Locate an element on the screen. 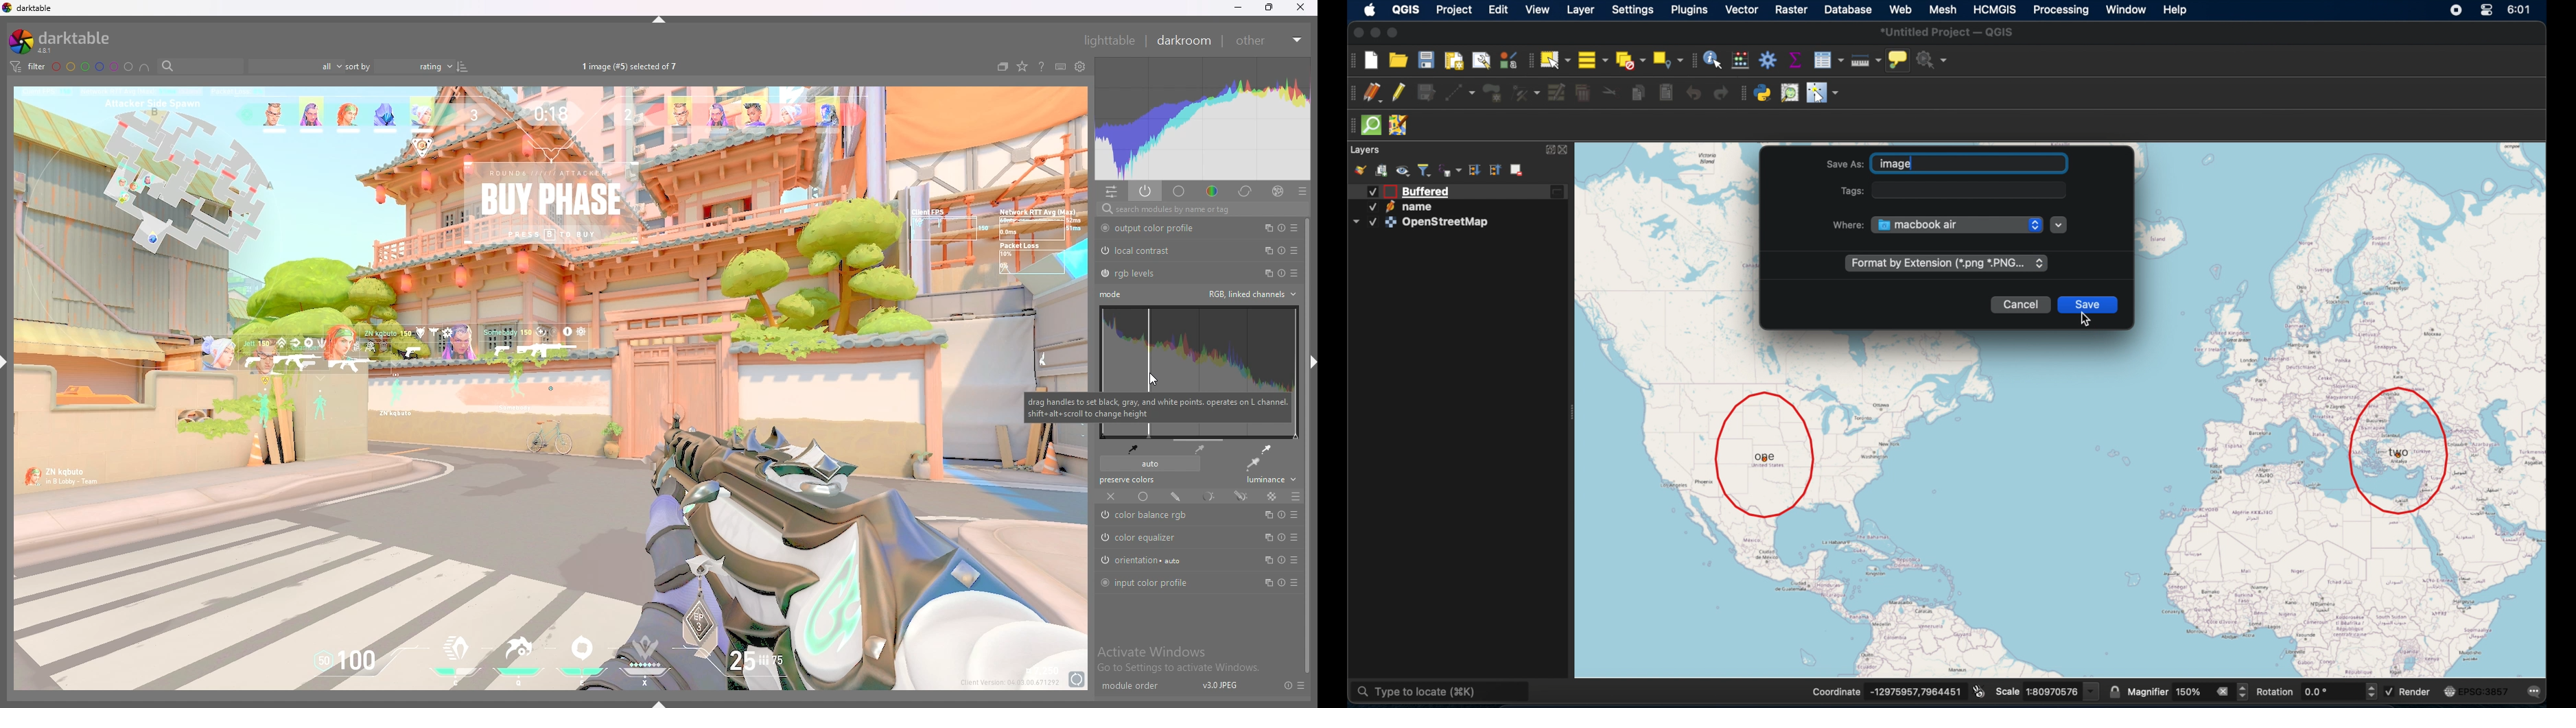 This screenshot has height=728, width=2576. luminance is located at coordinates (1267, 482).